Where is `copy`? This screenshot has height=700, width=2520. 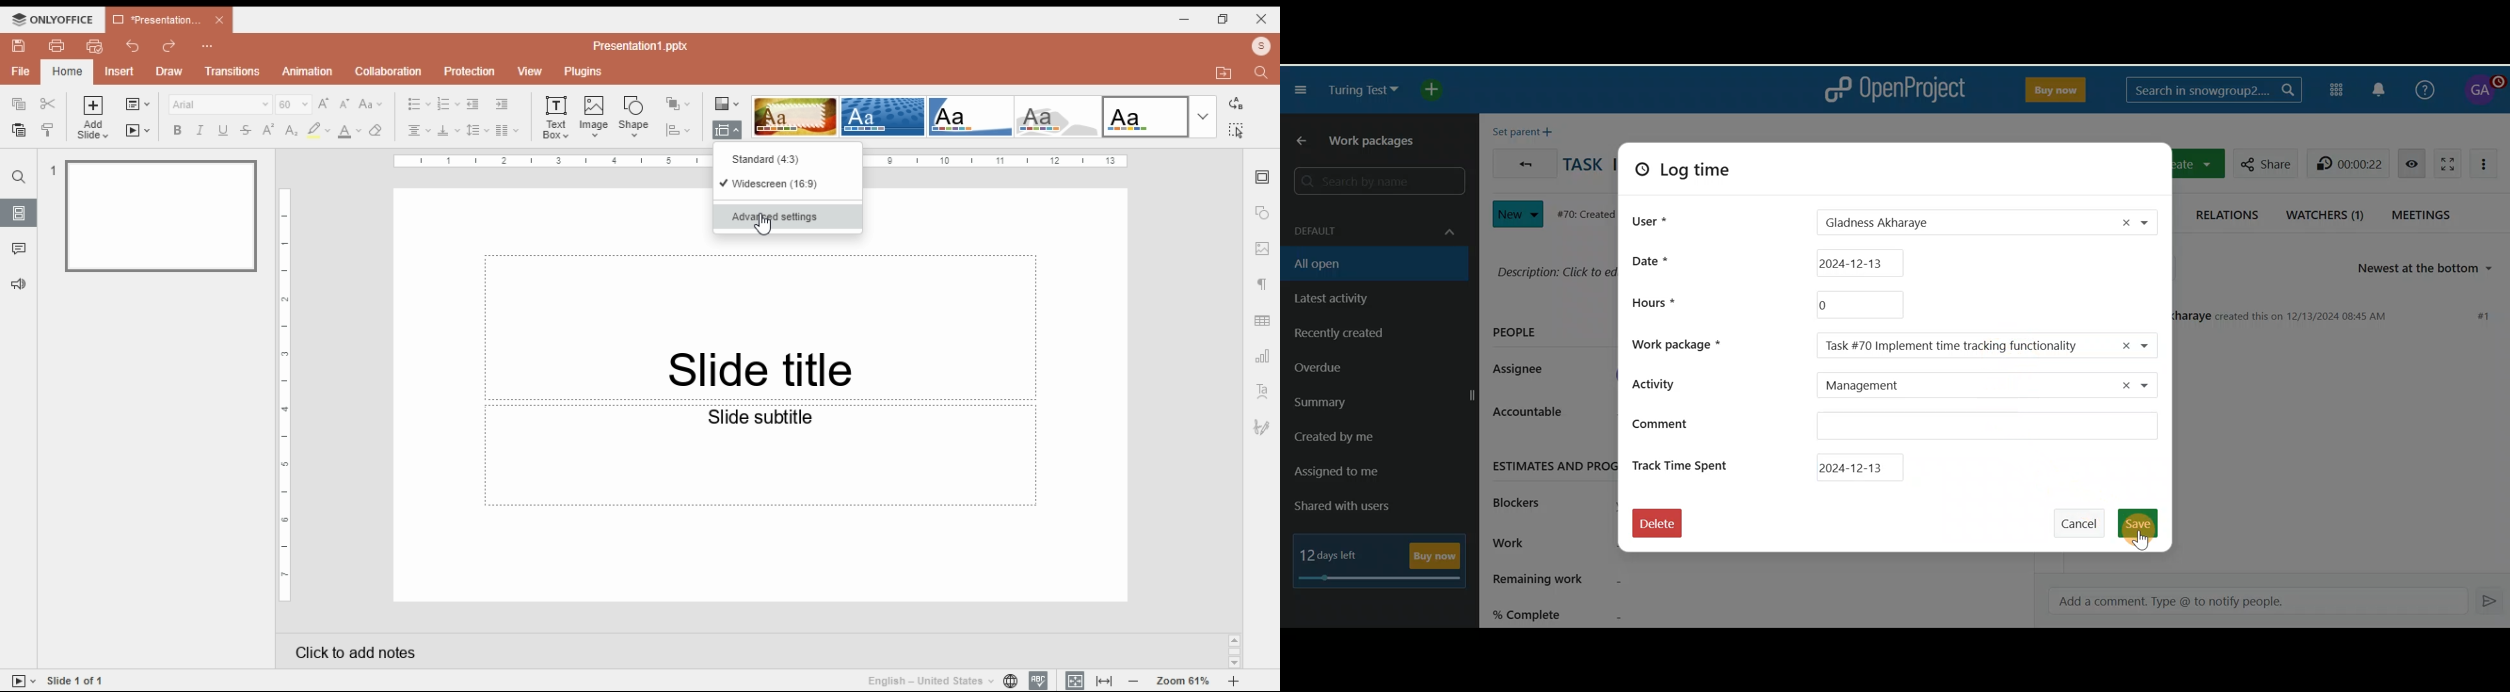
copy is located at coordinates (17, 102).